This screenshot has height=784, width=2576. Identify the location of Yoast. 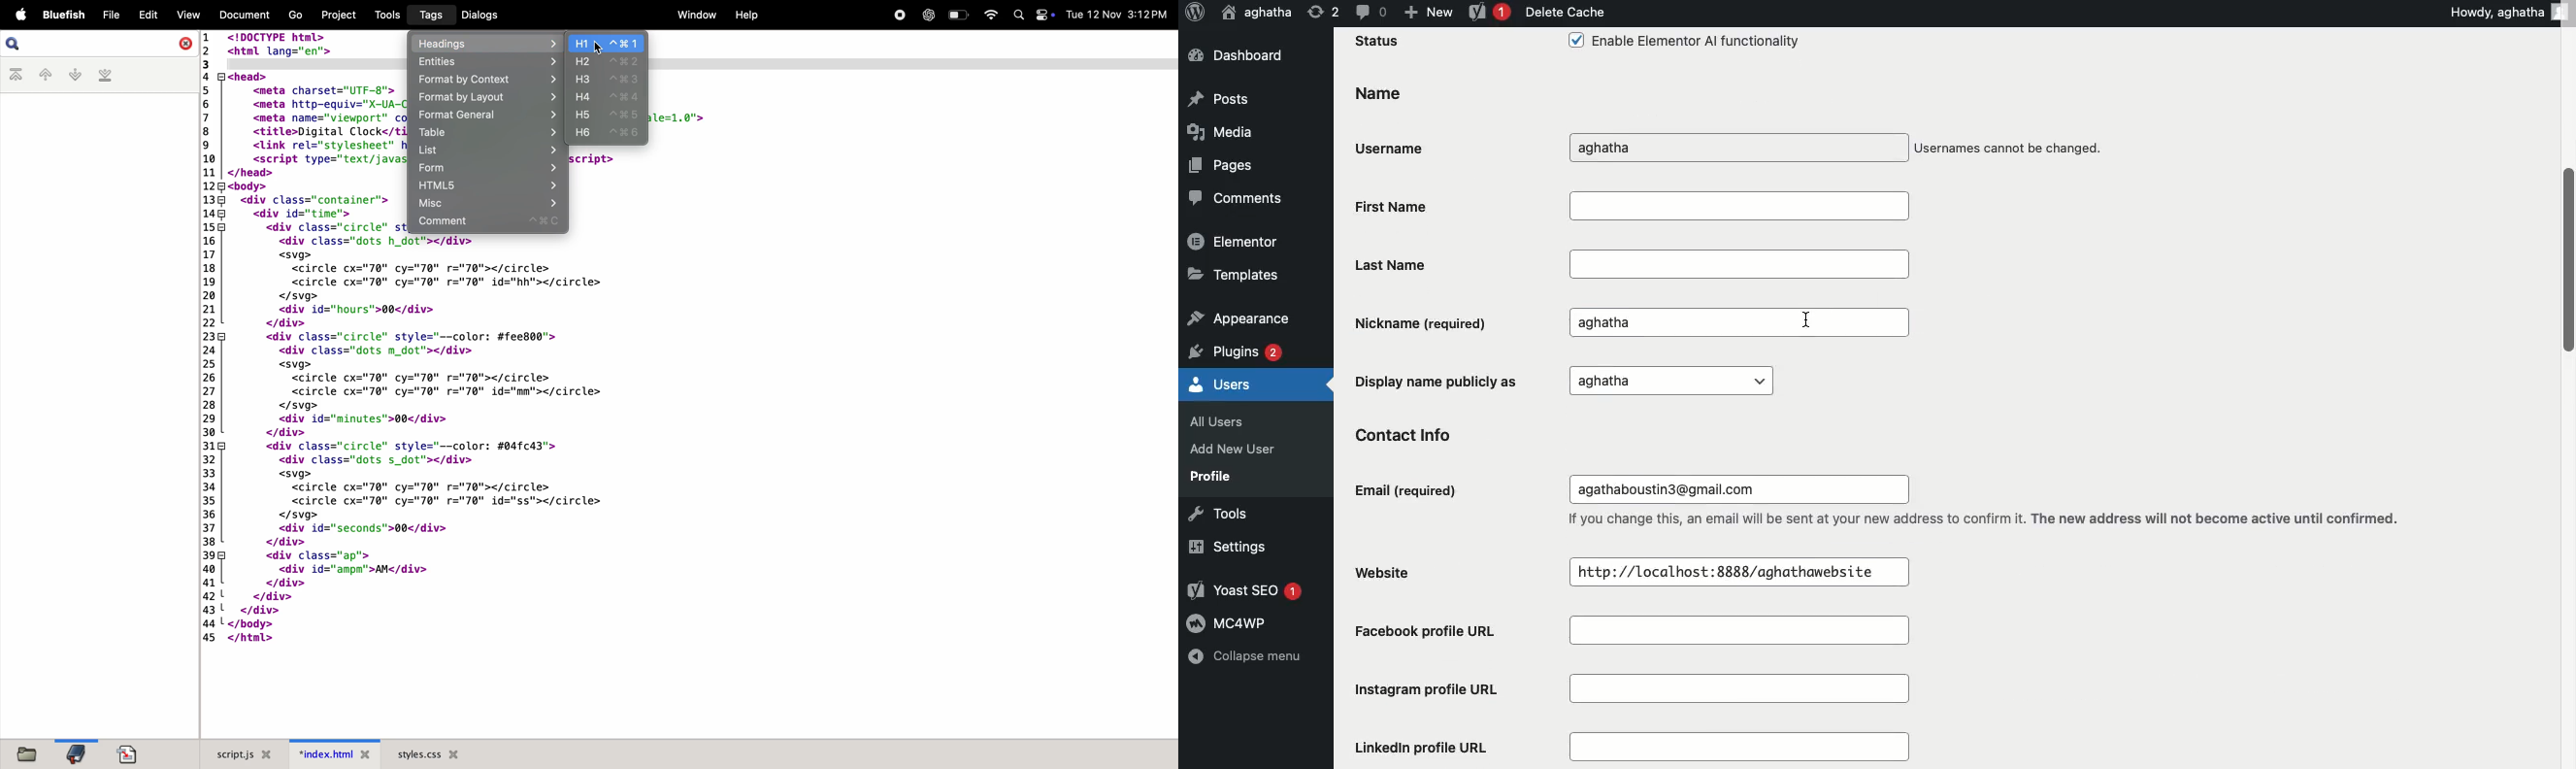
(1490, 14).